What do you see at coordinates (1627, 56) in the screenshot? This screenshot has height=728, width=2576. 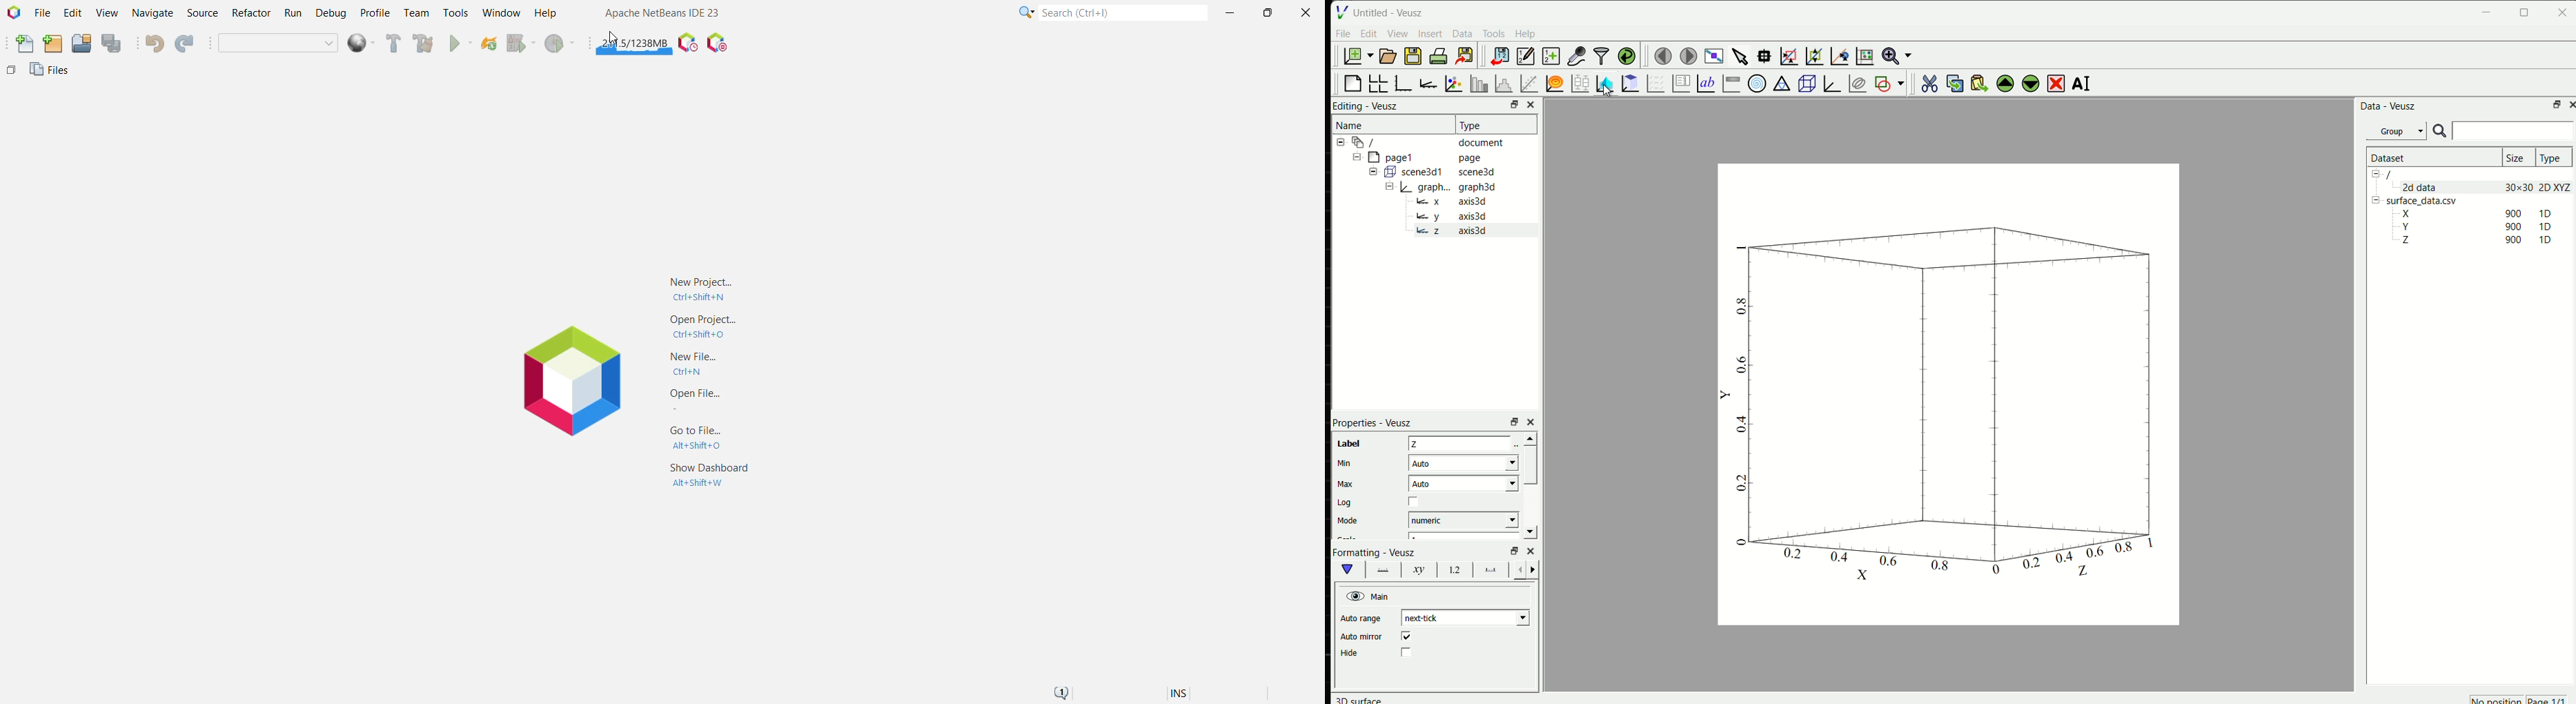 I see `reload link datasets` at bounding box center [1627, 56].